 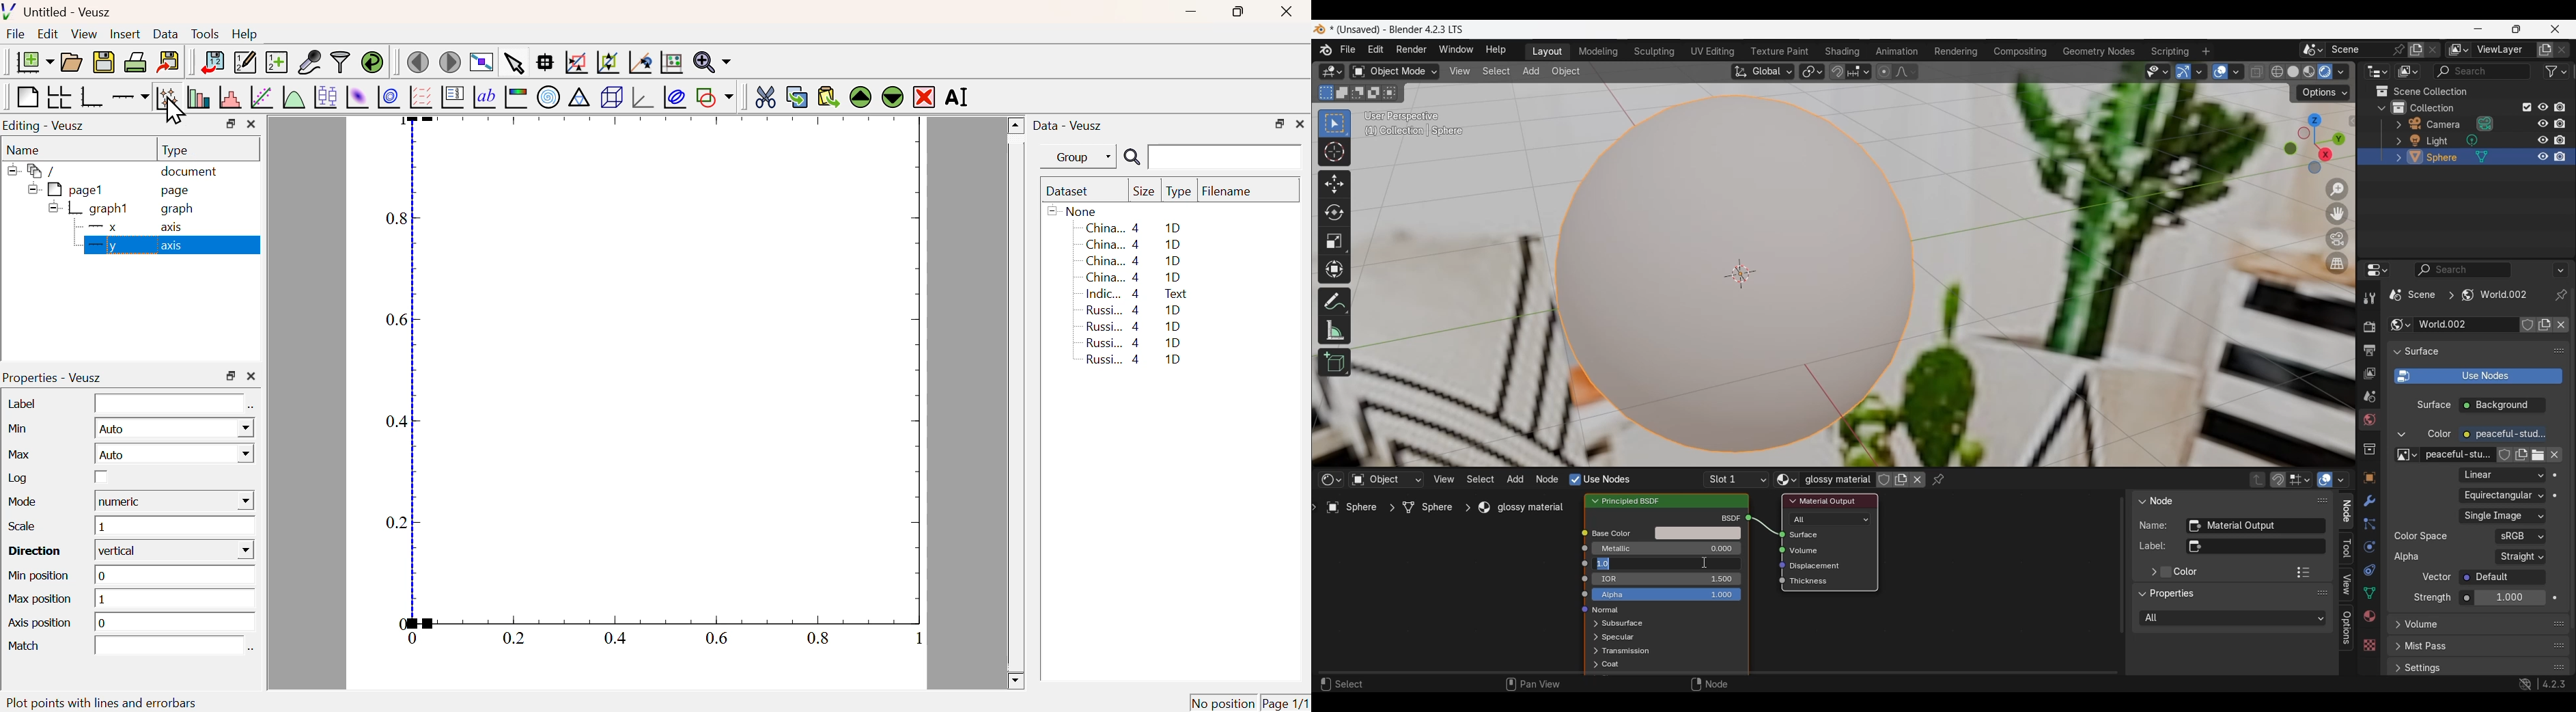 I want to click on expand respective scenes, so click(x=1591, y=665).